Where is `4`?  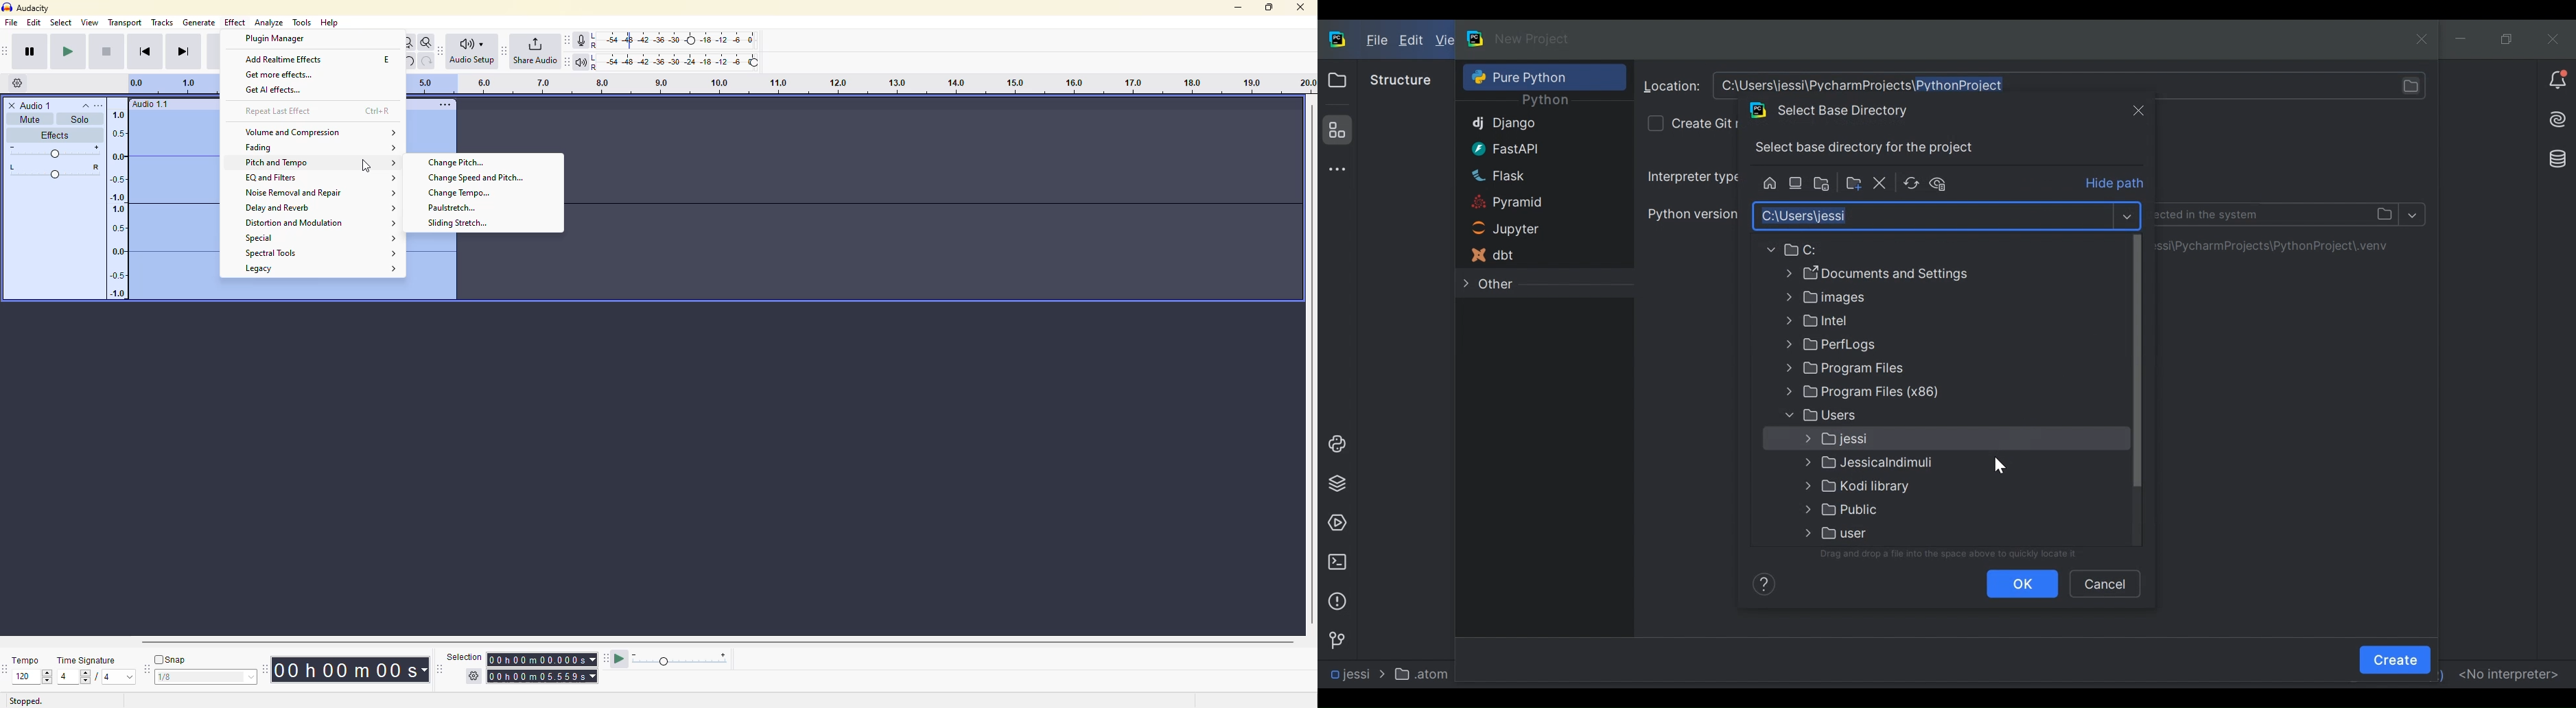
4 is located at coordinates (107, 678).